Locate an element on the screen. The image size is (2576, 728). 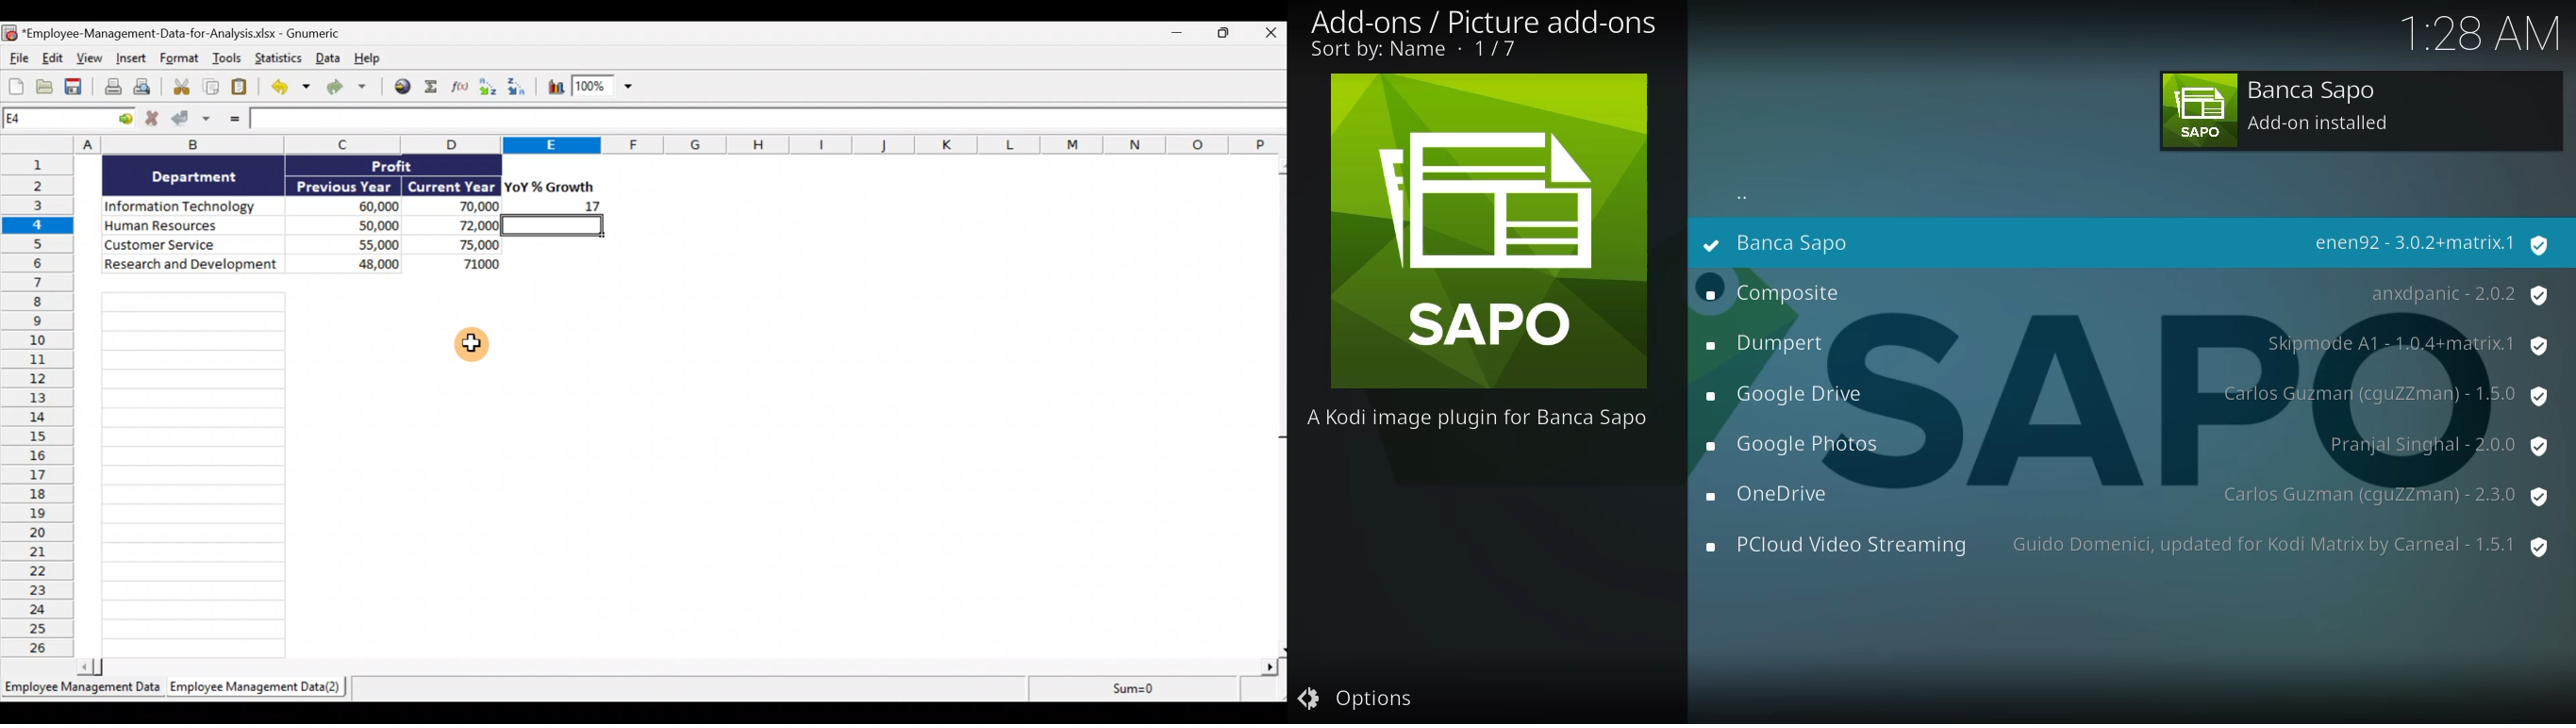
Save the current workbook is located at coordinates (76, 88).